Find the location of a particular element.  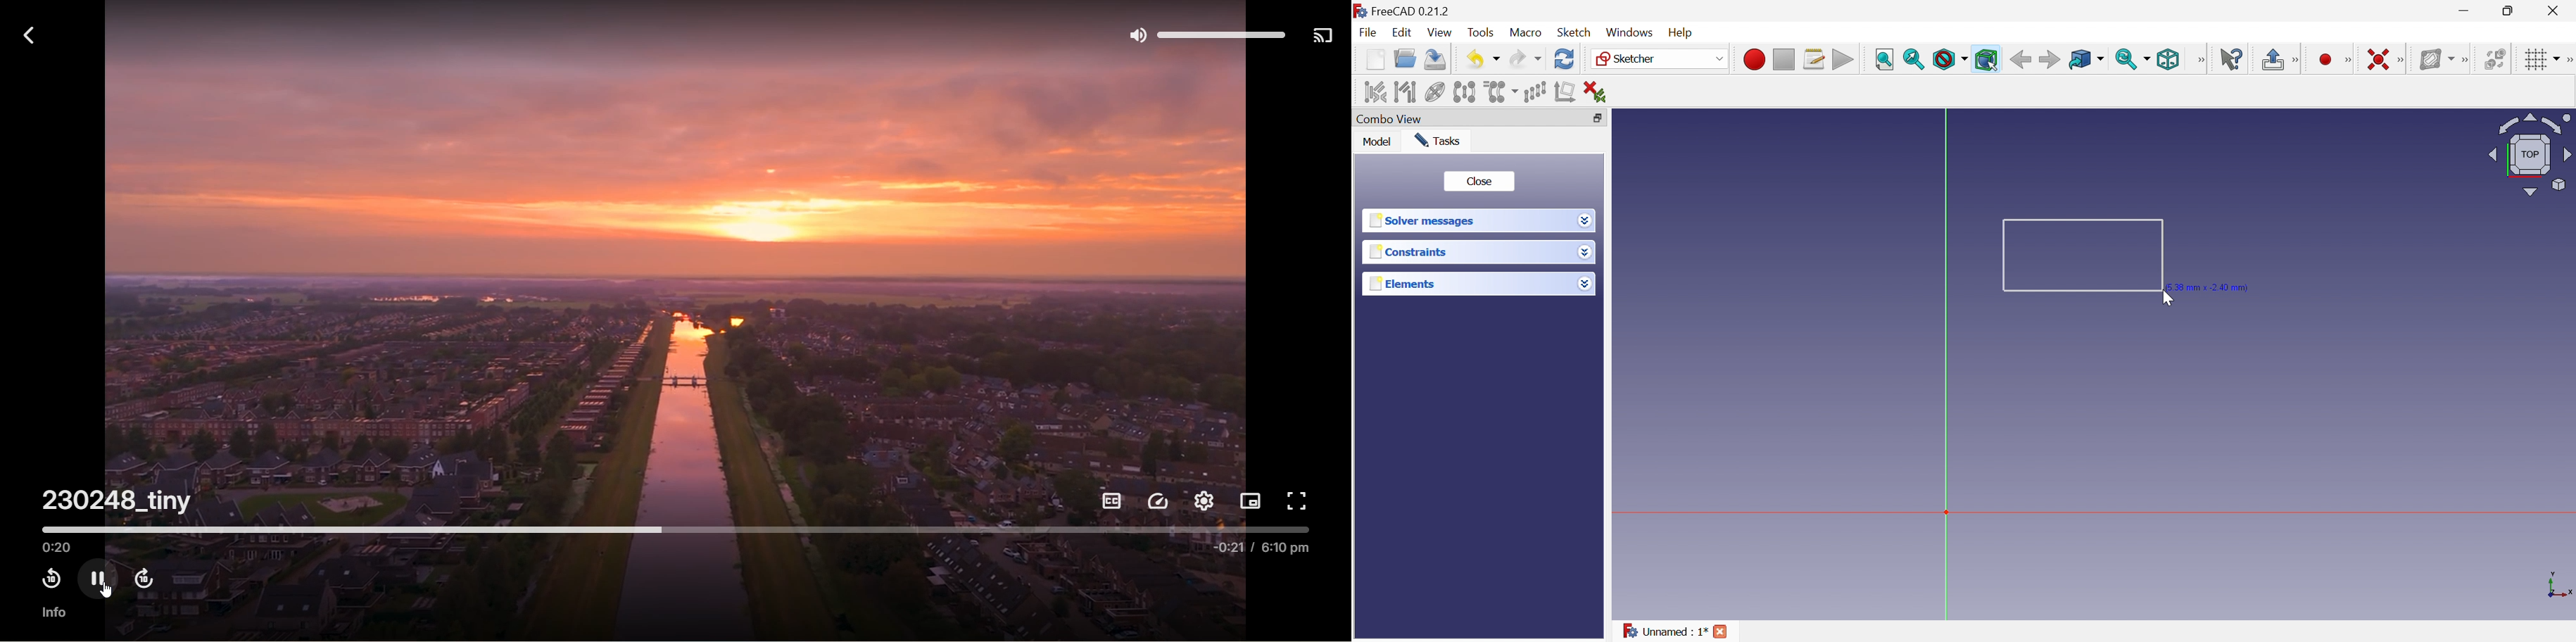

logo is located at coordinates (1360, 11).